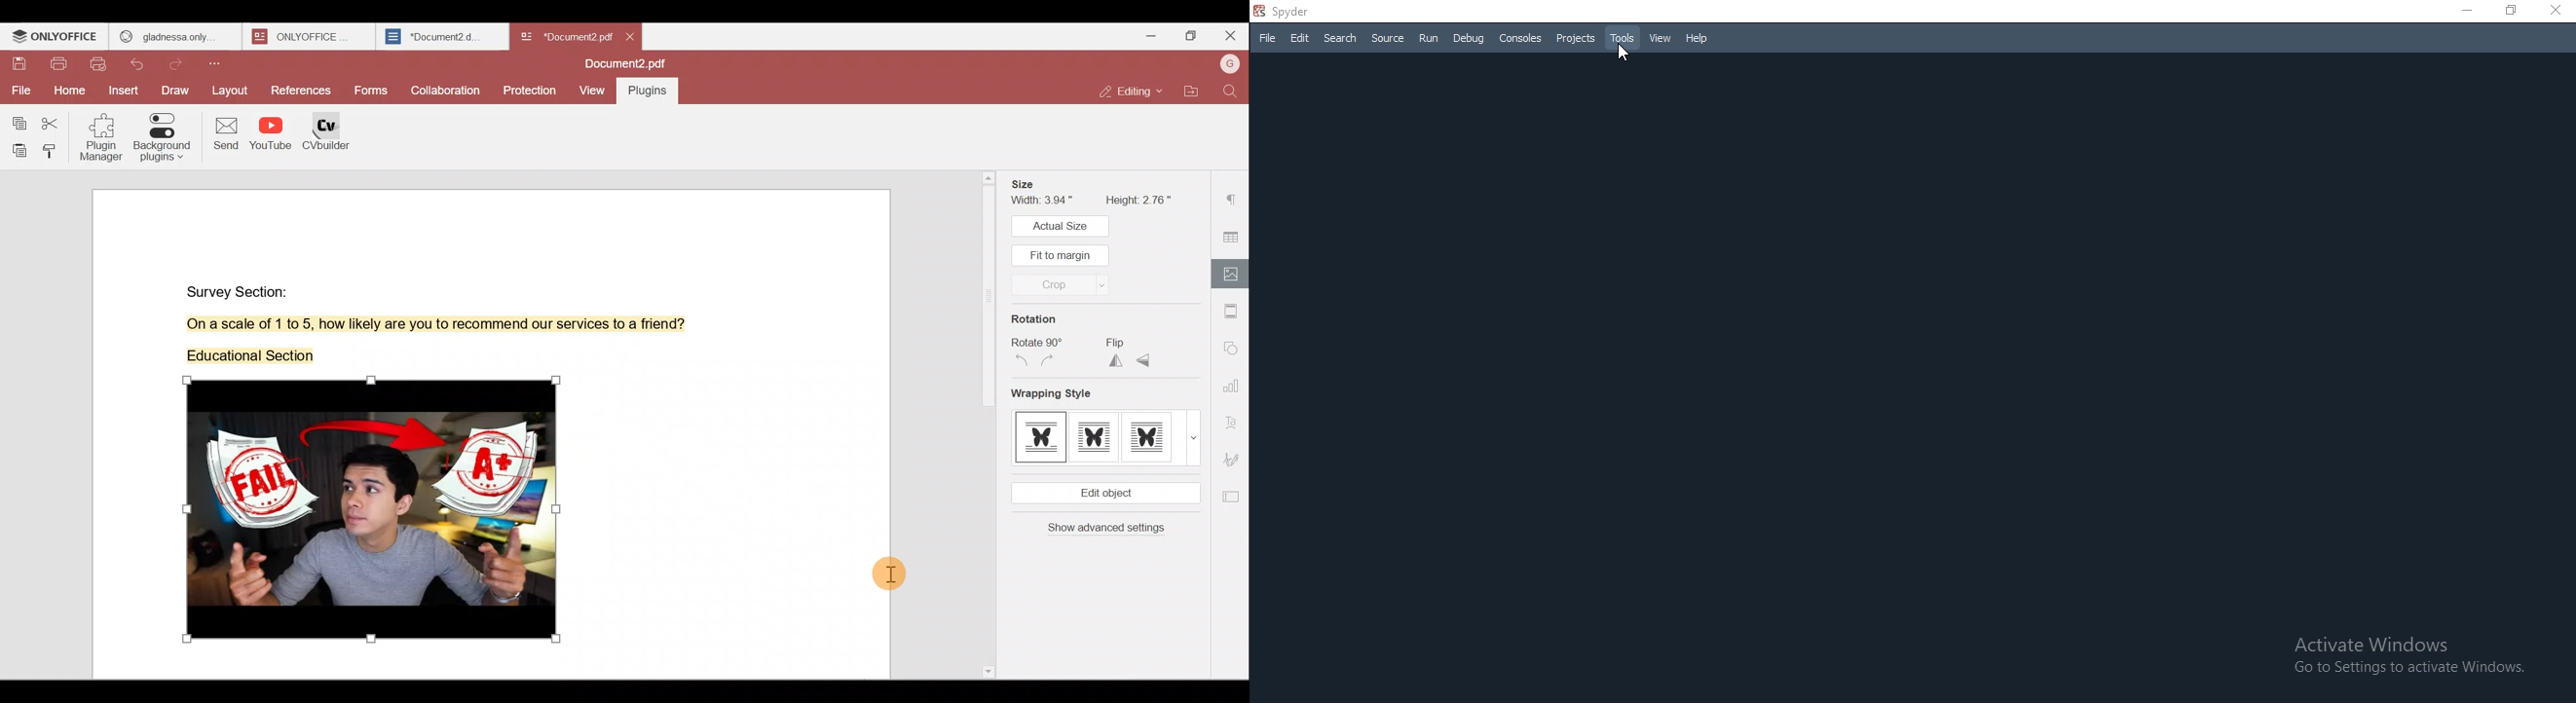  What do you see at coordinates (1698, 38) in the screenshot?
I see `Help` at bounding box center [1698, 38].